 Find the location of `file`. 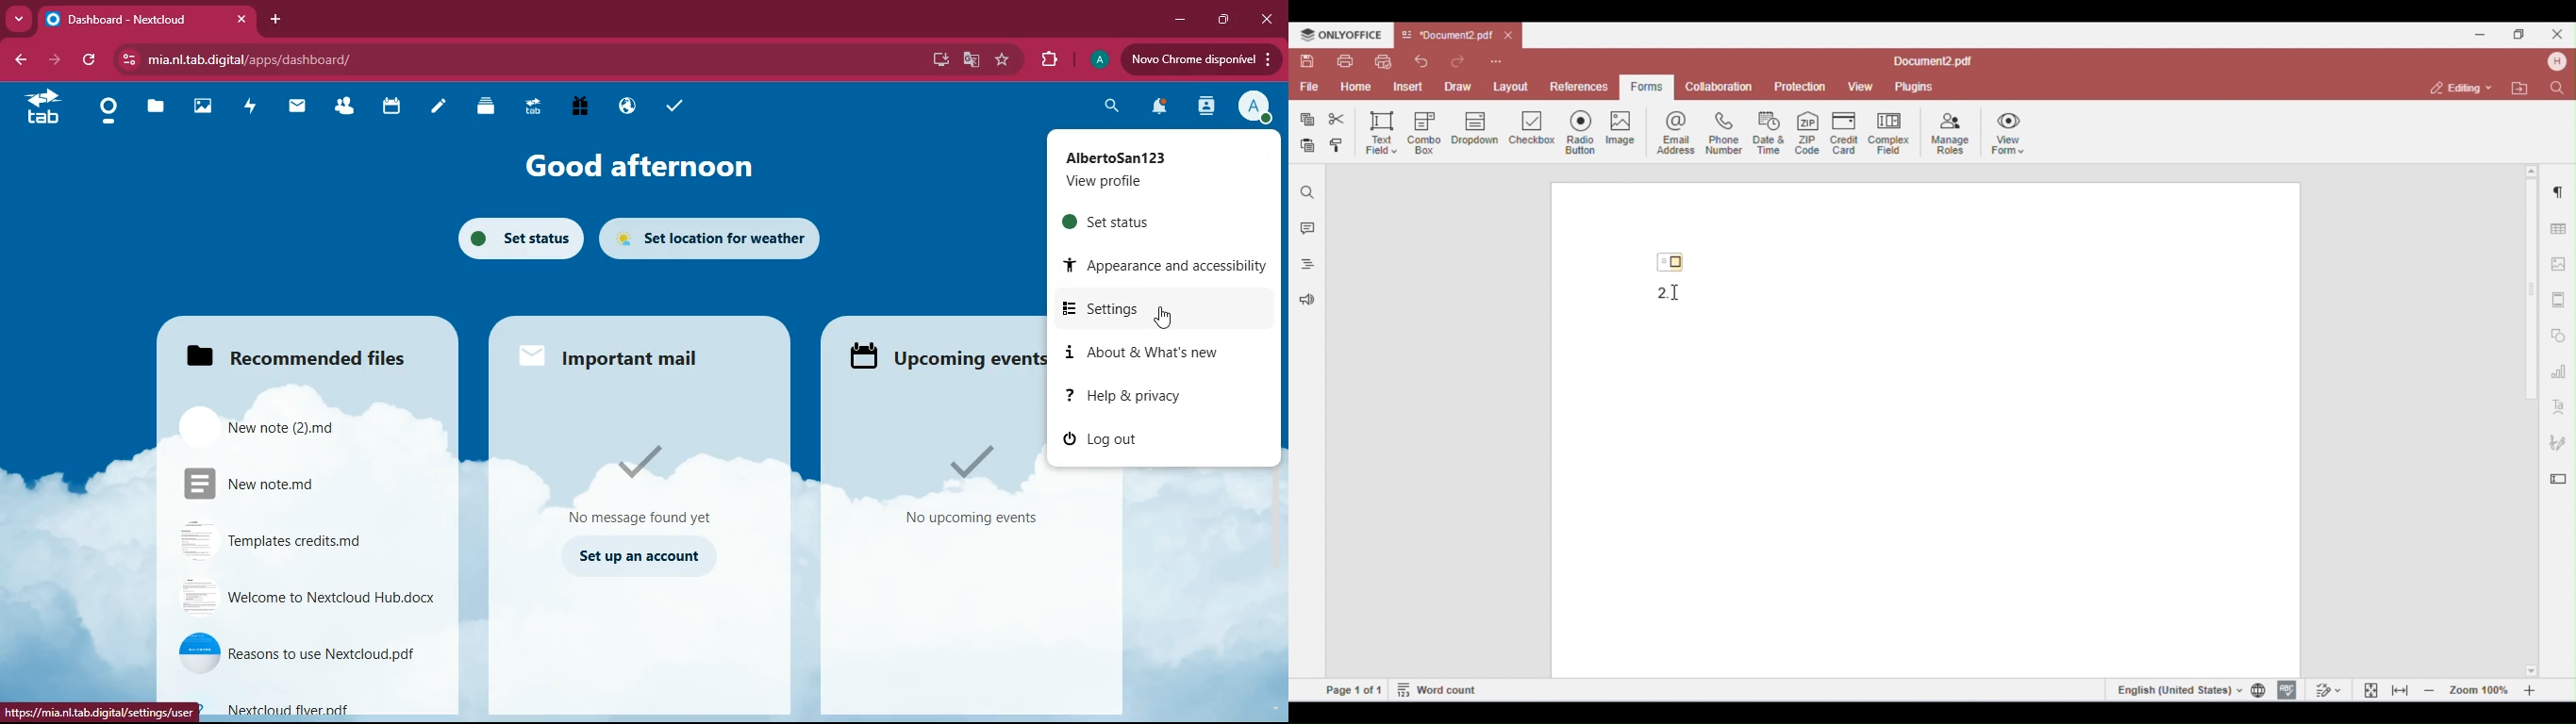

file is located at coordinates (307, 597).